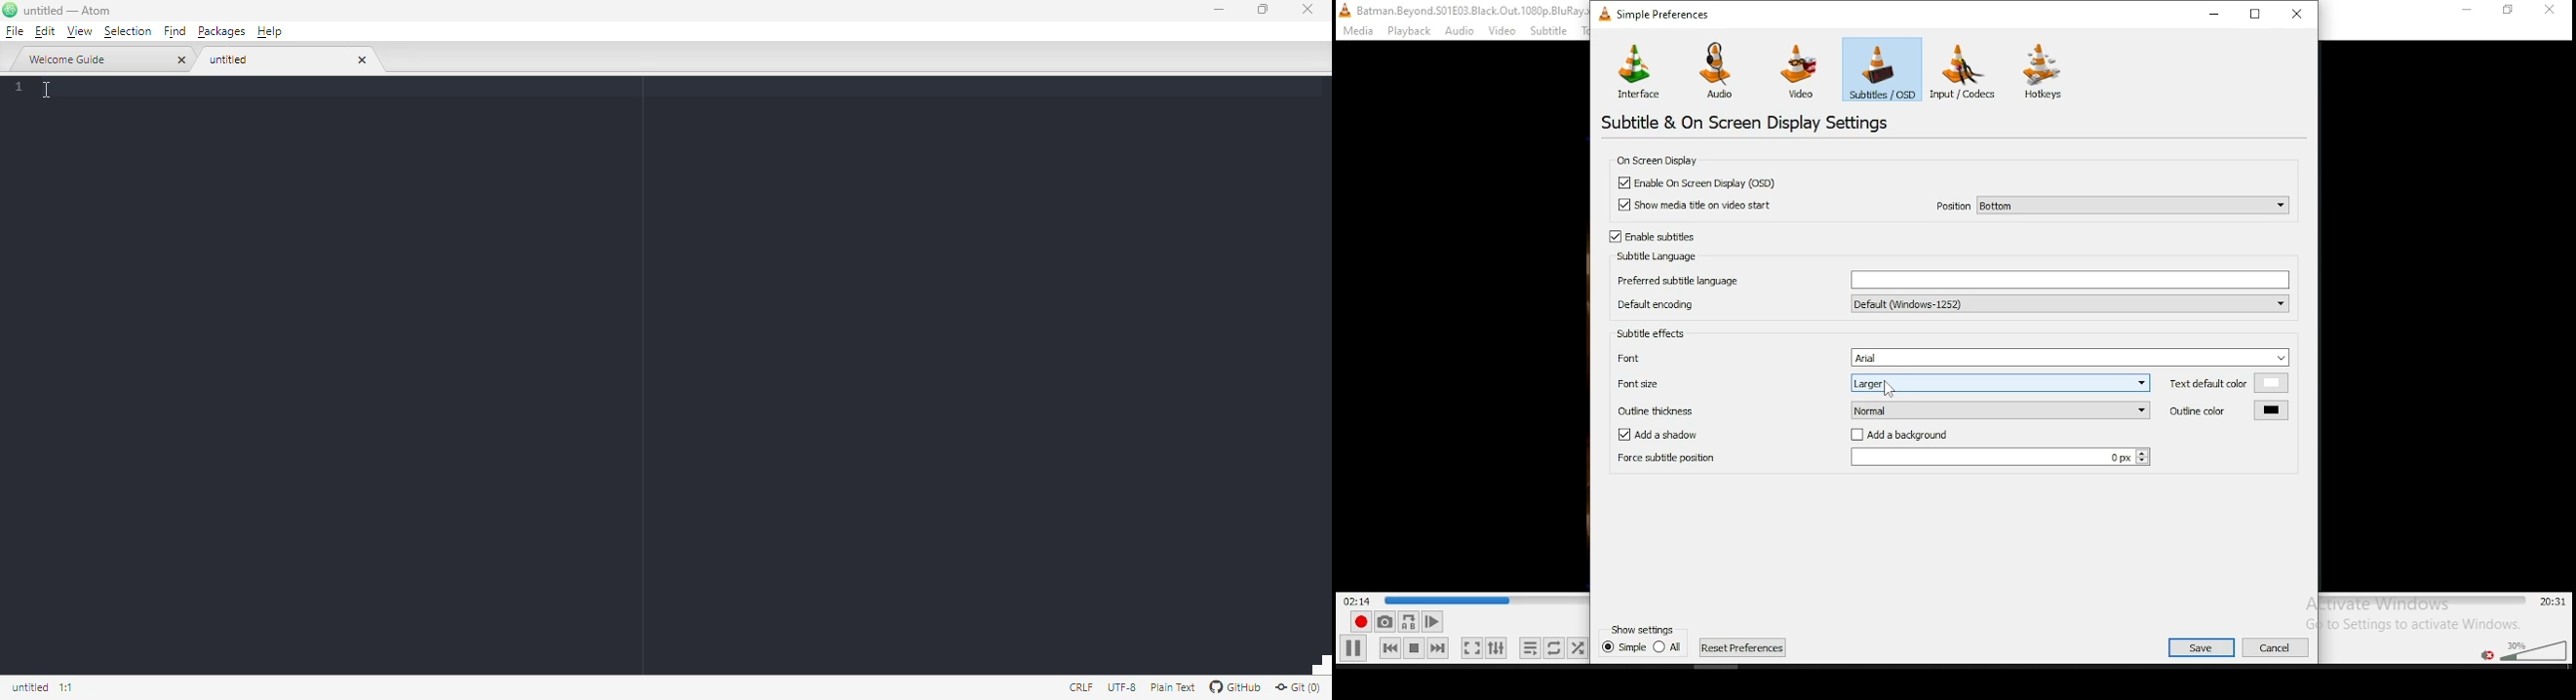 The height and width of the screenshot is (700, 2576). Describe the element at coordinates (1171, 687) in the screenshot. I see `file uses the plain text grammar` at that location.